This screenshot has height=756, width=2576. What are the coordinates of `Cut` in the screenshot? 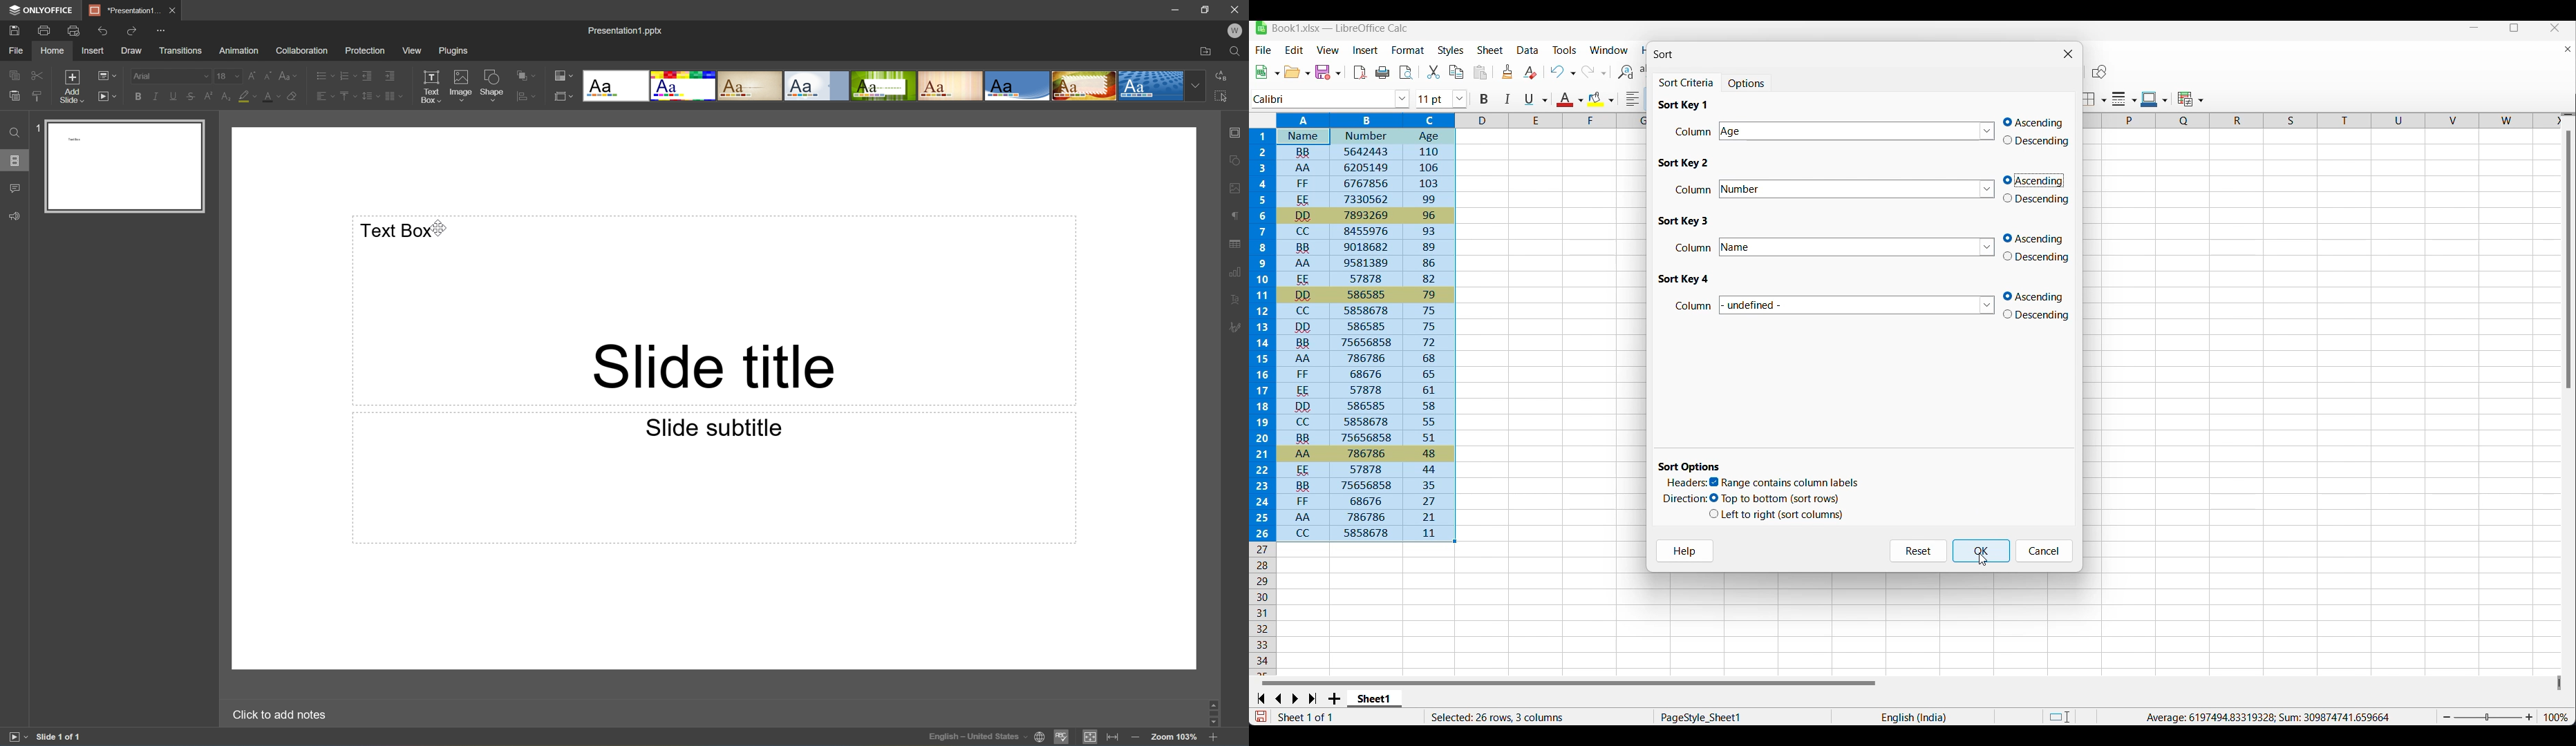 It's located at (1433, 72).